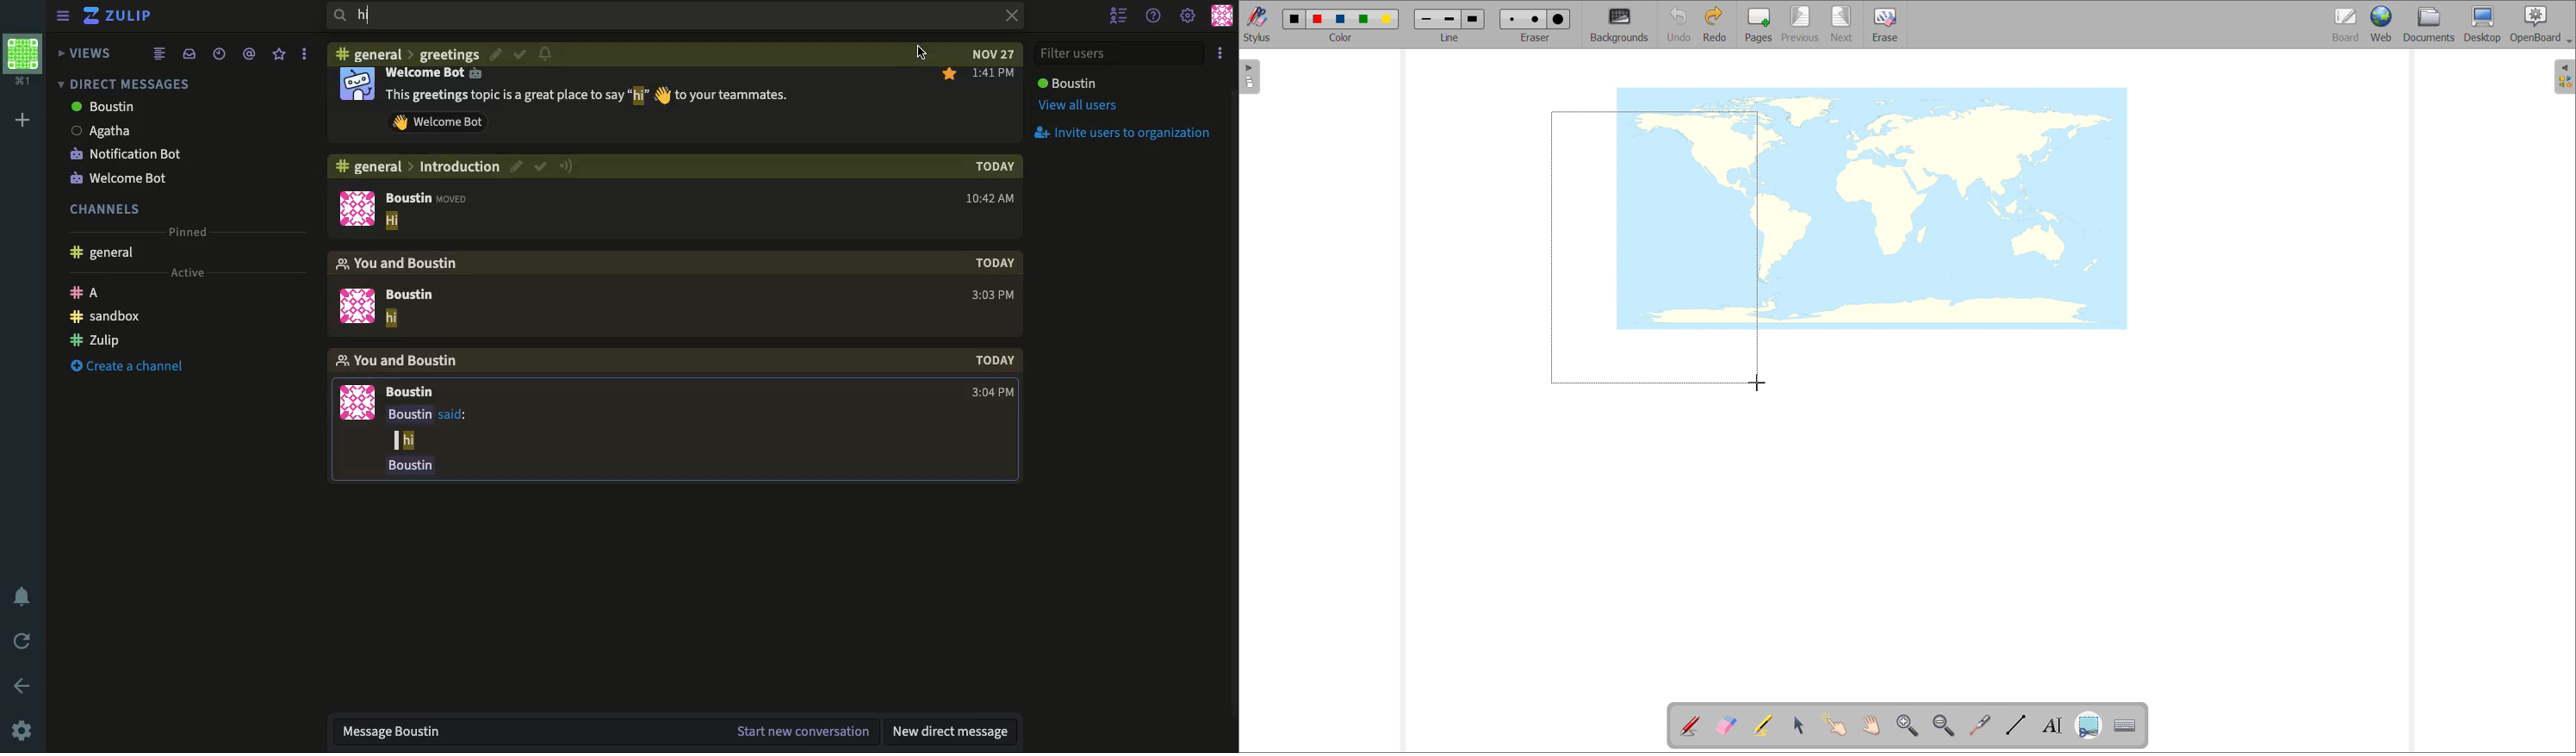  What do you see at coordinates (1076, 108) in the screenshot?
I see `View all users` at bounding box center [1076, 108].